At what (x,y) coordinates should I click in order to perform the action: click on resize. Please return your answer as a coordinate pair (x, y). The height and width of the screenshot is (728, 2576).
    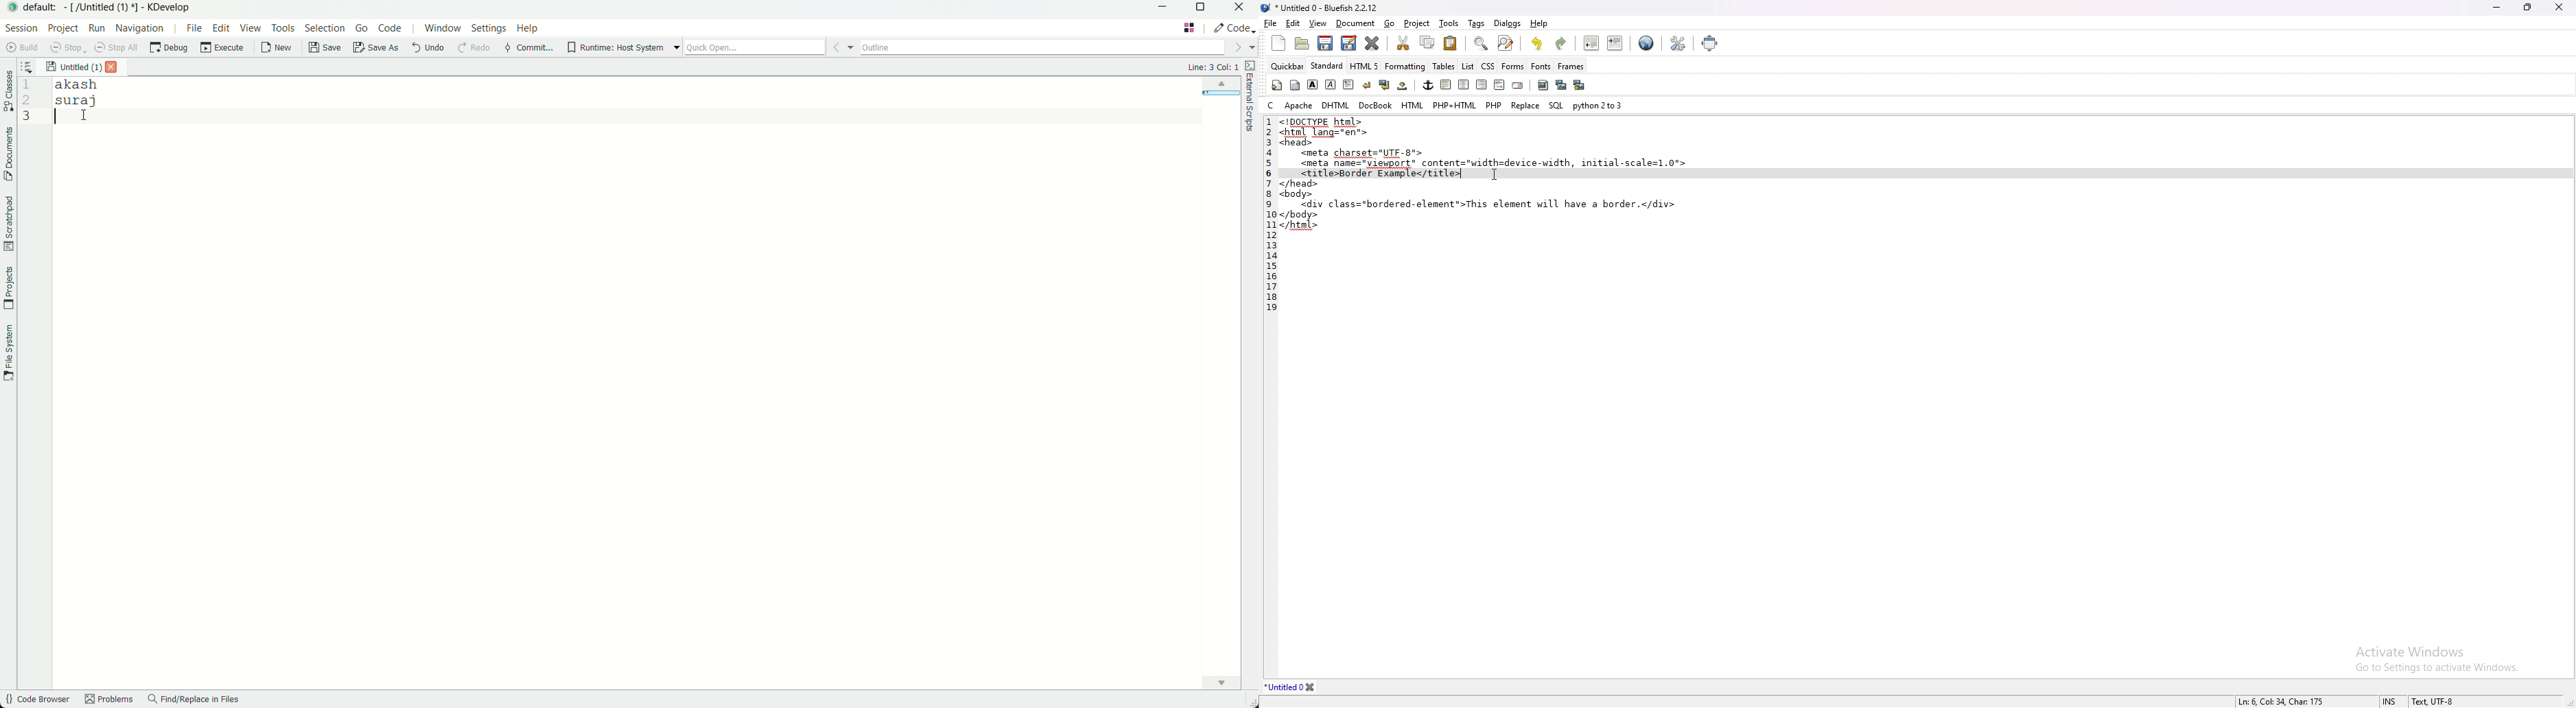
    Looking at the image, I should click on (2528, 7).